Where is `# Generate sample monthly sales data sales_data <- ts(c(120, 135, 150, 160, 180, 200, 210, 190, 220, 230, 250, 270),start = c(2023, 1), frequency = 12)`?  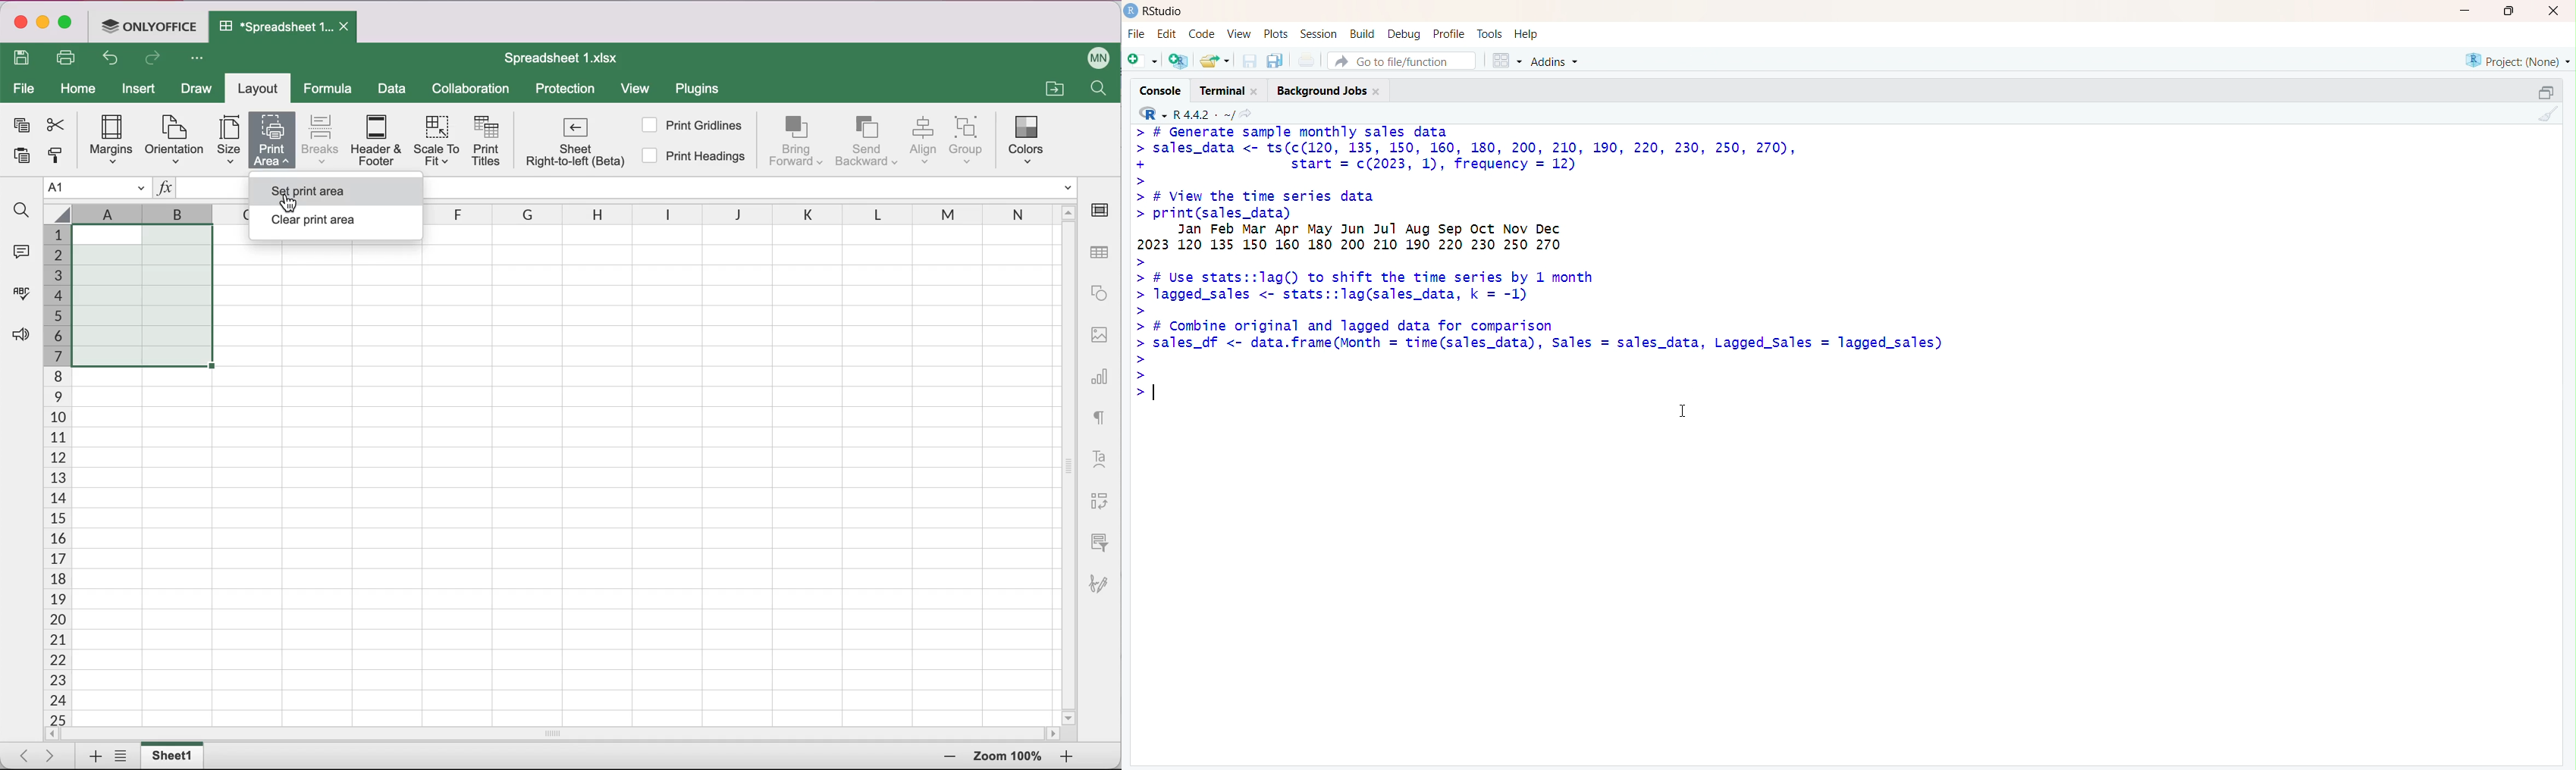
# Generate sample monthly sales data sales_data <- ts(c(120, 135, 150, 160, 180, 200, 210, 190, 220, 230, 250, 270),start = c(2023, 1), frequency = 12) is located at coordinates (1492, 155).